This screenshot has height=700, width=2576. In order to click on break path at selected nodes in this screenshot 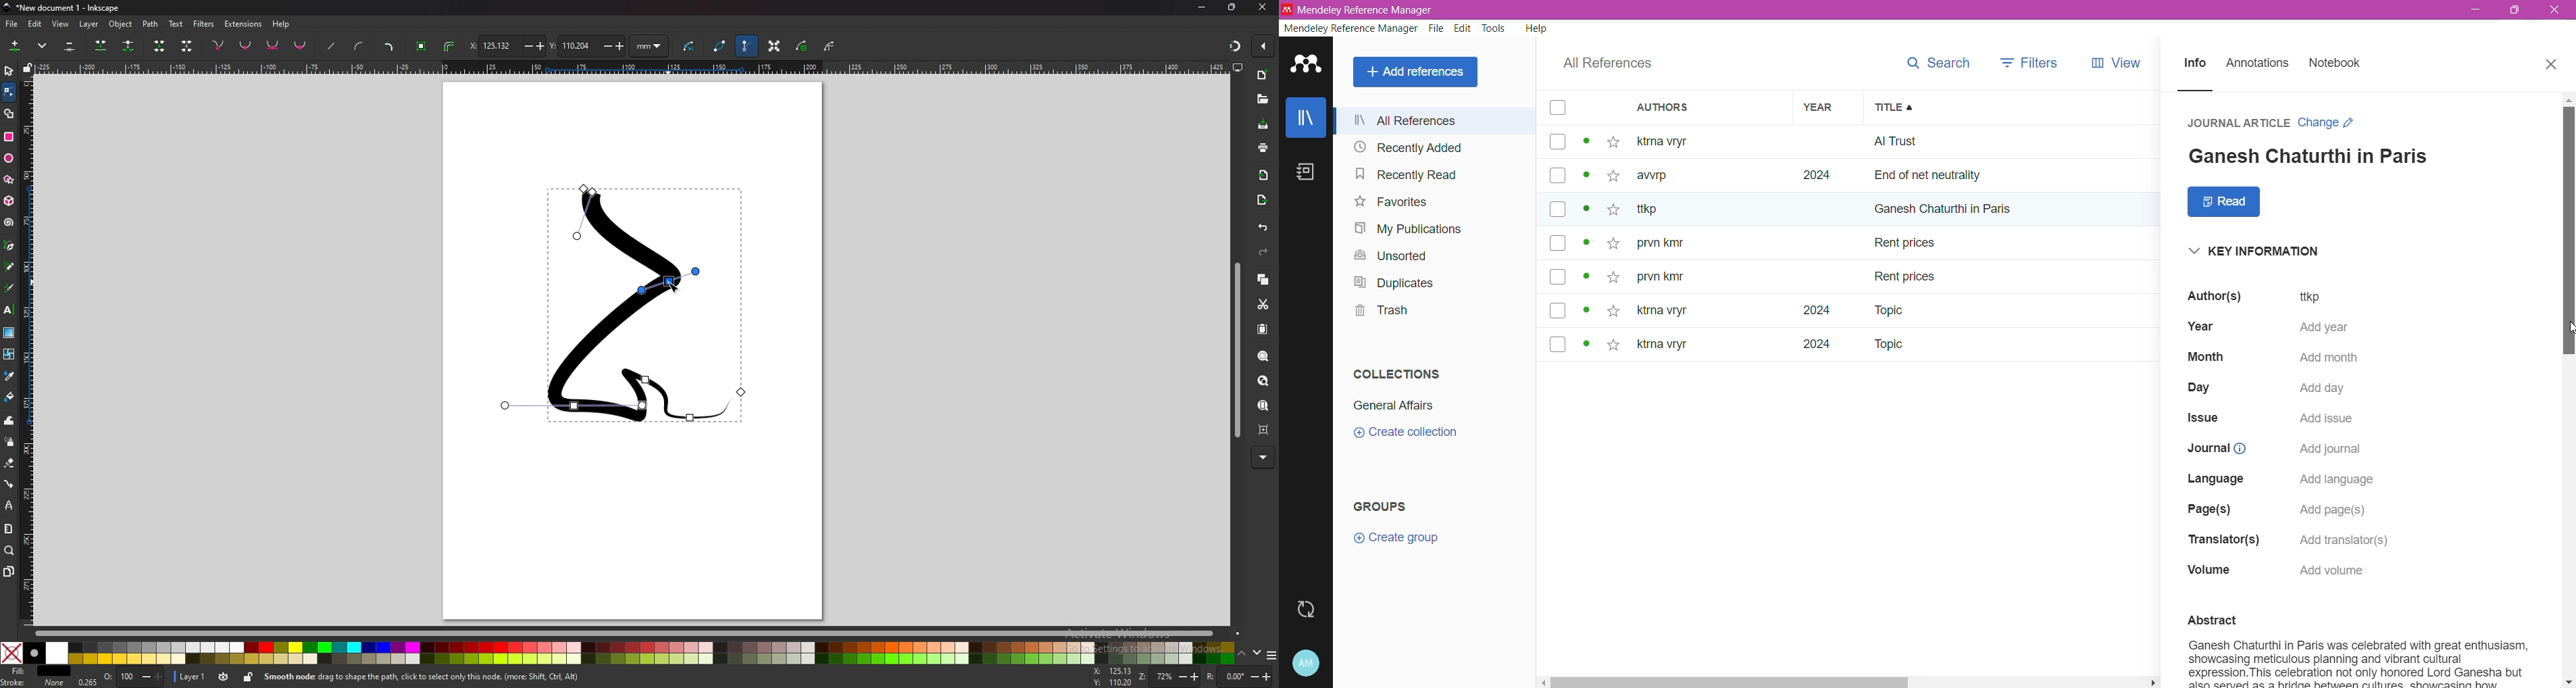, I will do `click(128, 47)`.